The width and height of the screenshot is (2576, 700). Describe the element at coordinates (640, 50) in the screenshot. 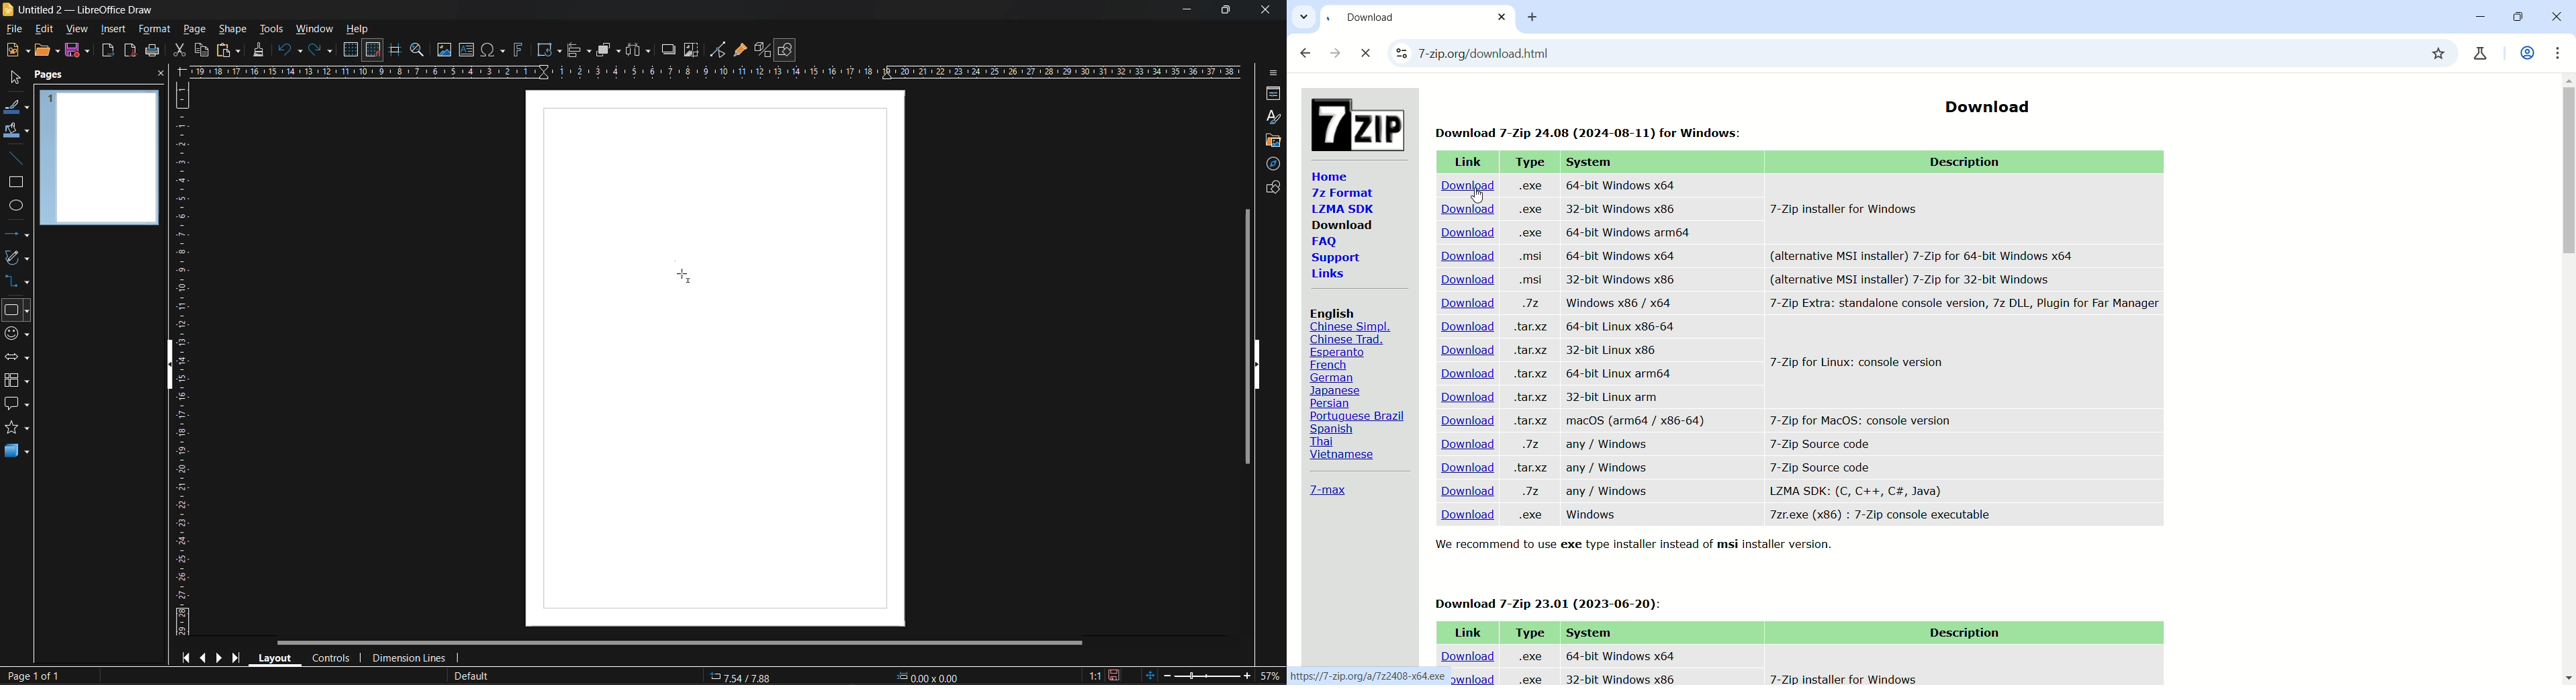

I see `distribute` at that location.